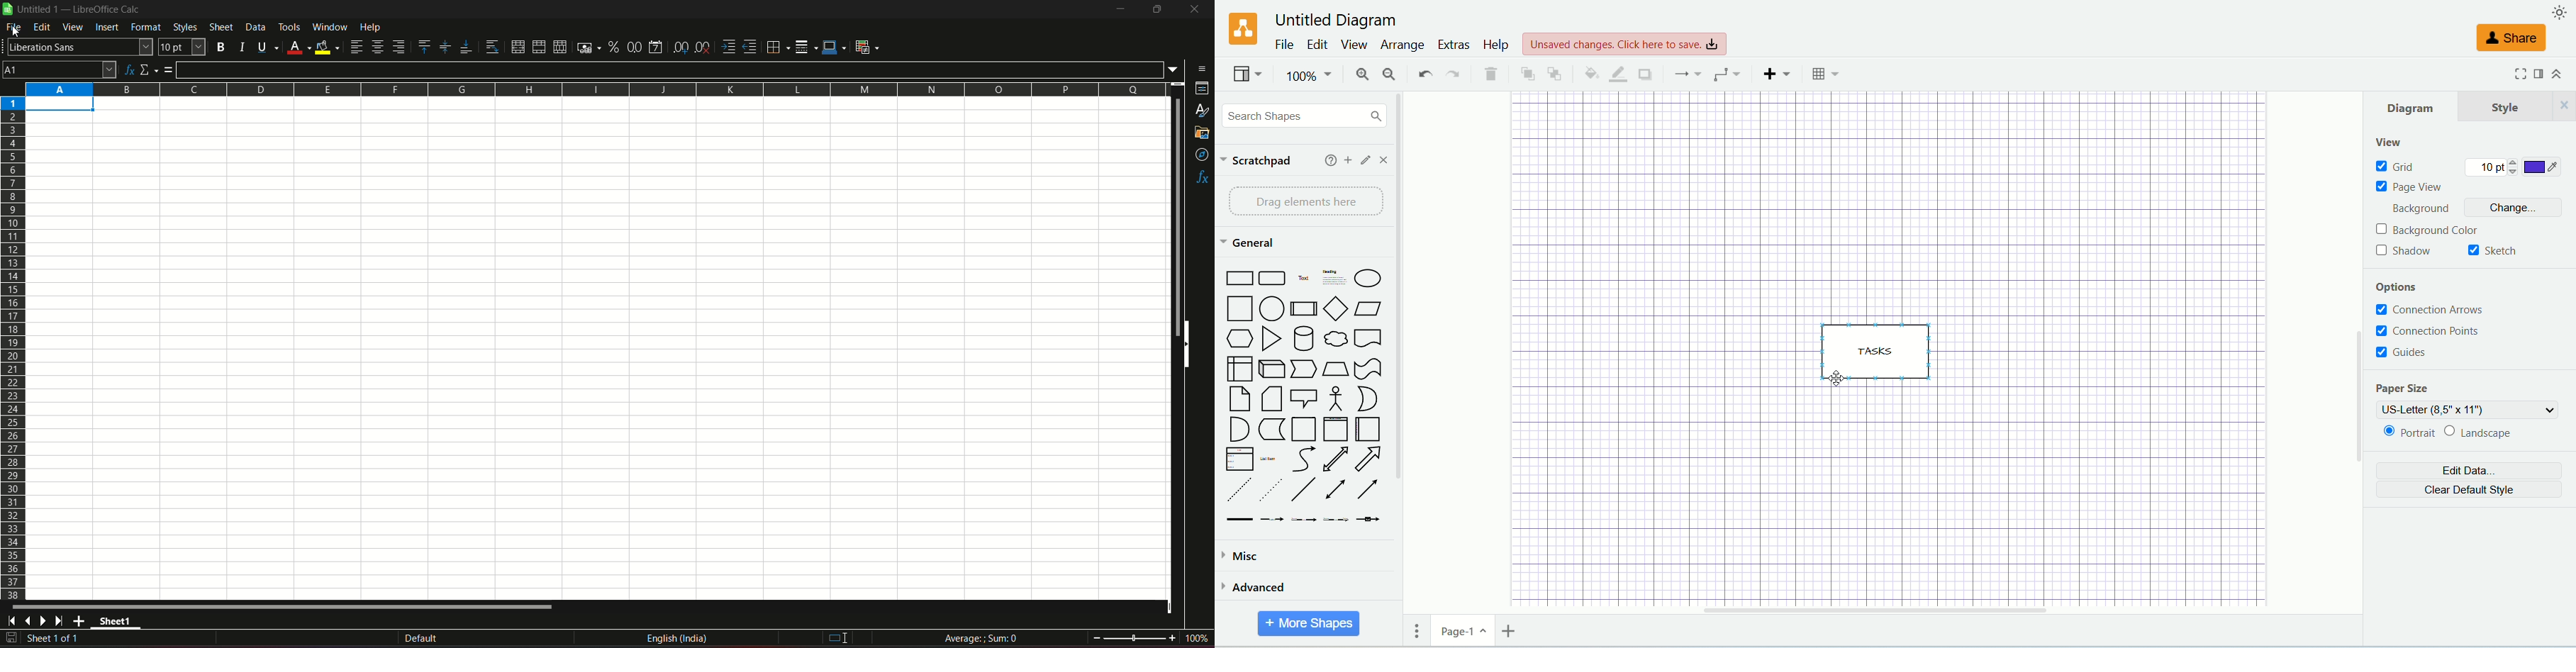 The height and width of the screenshot is (672, 2576). I want to click on view, so click(73, 27).